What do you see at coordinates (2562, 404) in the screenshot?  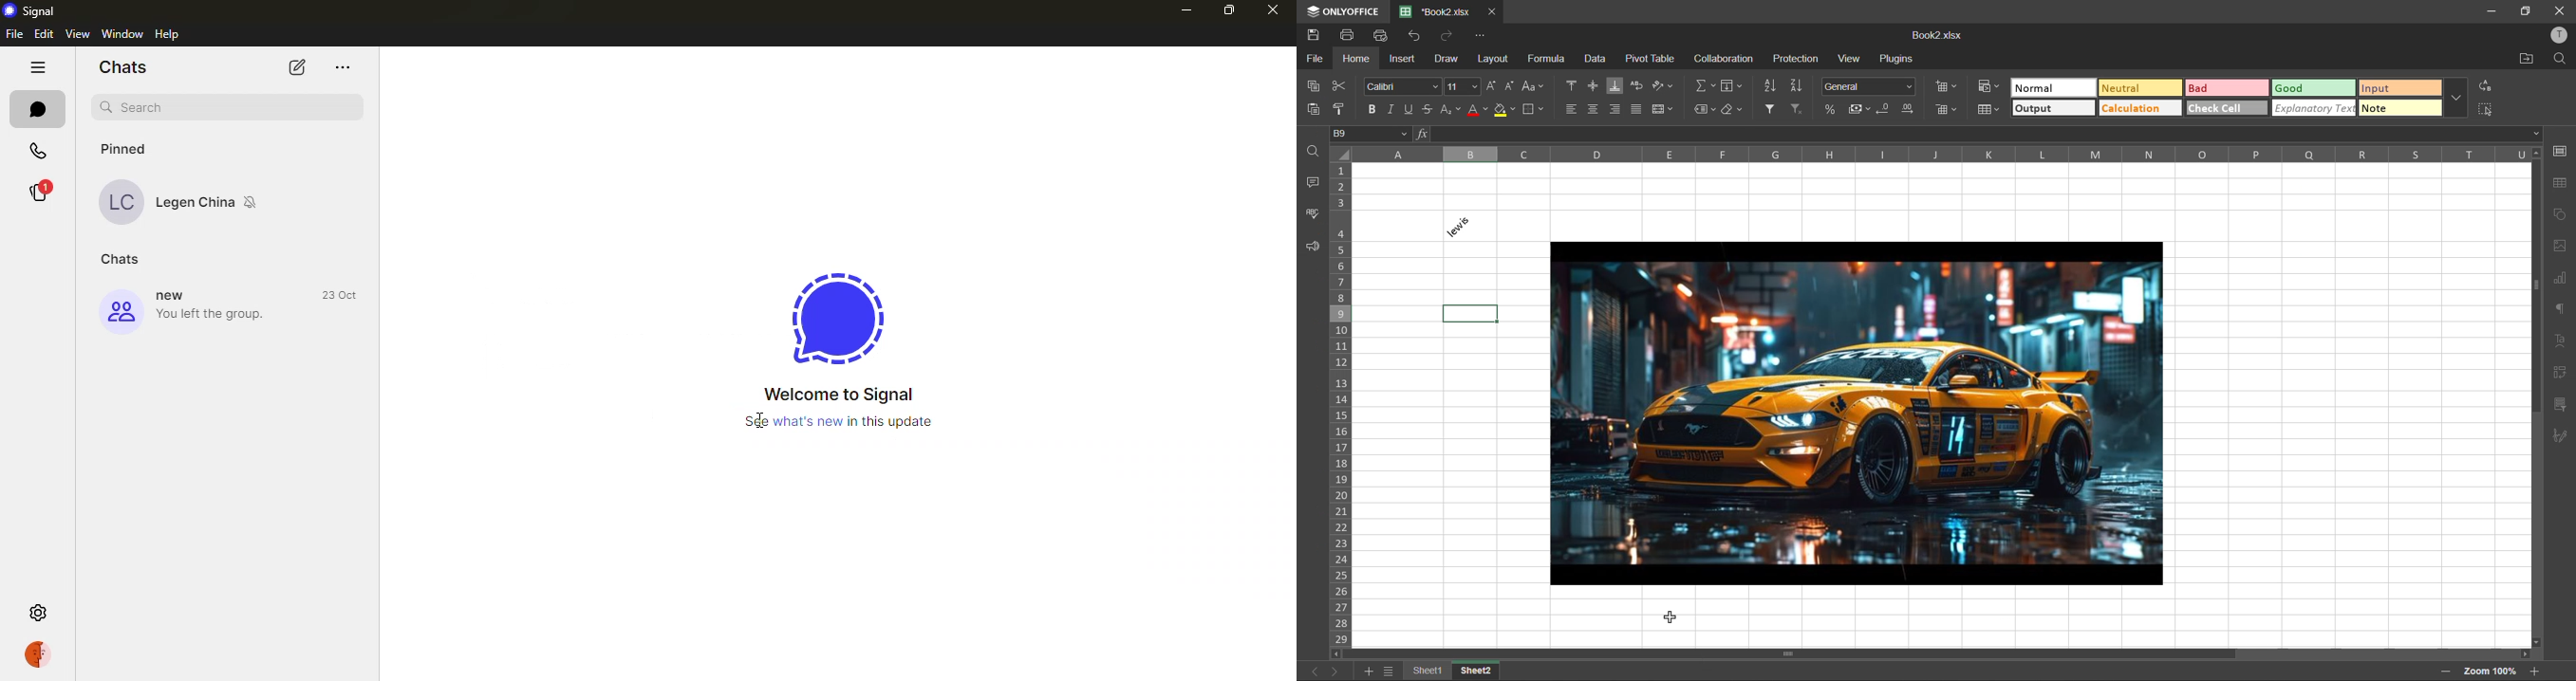 I see `slicer` at bounding box center [2562, 404].